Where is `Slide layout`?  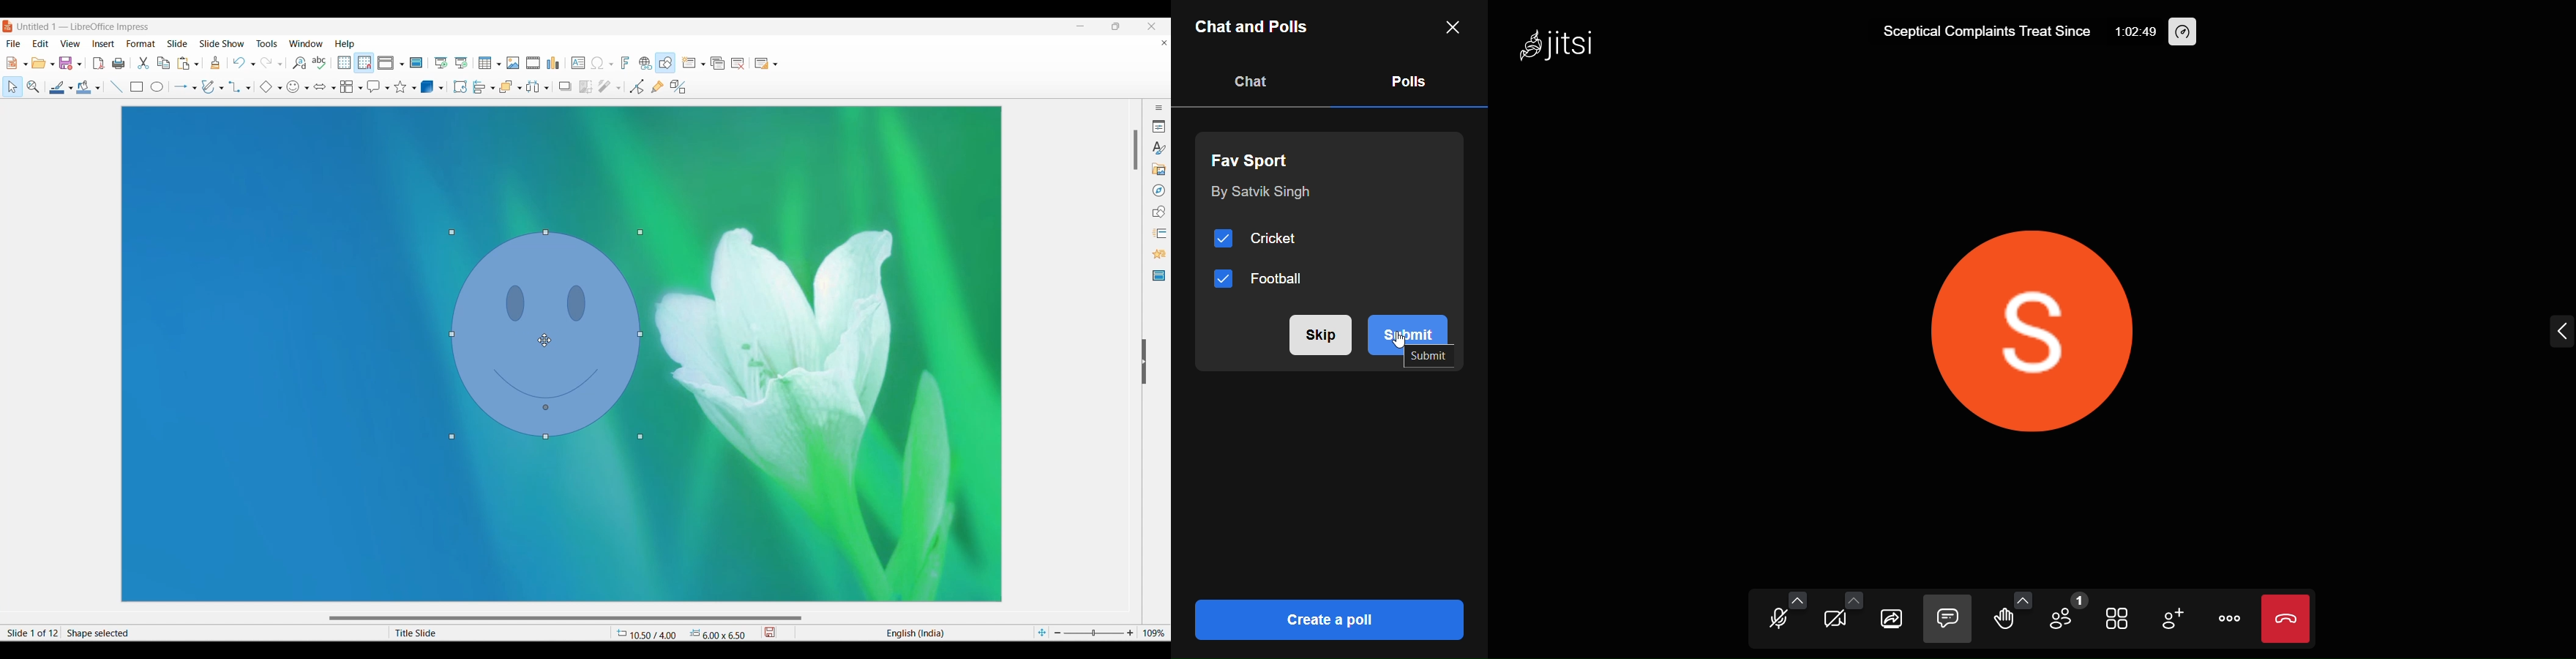 Slide layout is located at coordinates (762, 63).